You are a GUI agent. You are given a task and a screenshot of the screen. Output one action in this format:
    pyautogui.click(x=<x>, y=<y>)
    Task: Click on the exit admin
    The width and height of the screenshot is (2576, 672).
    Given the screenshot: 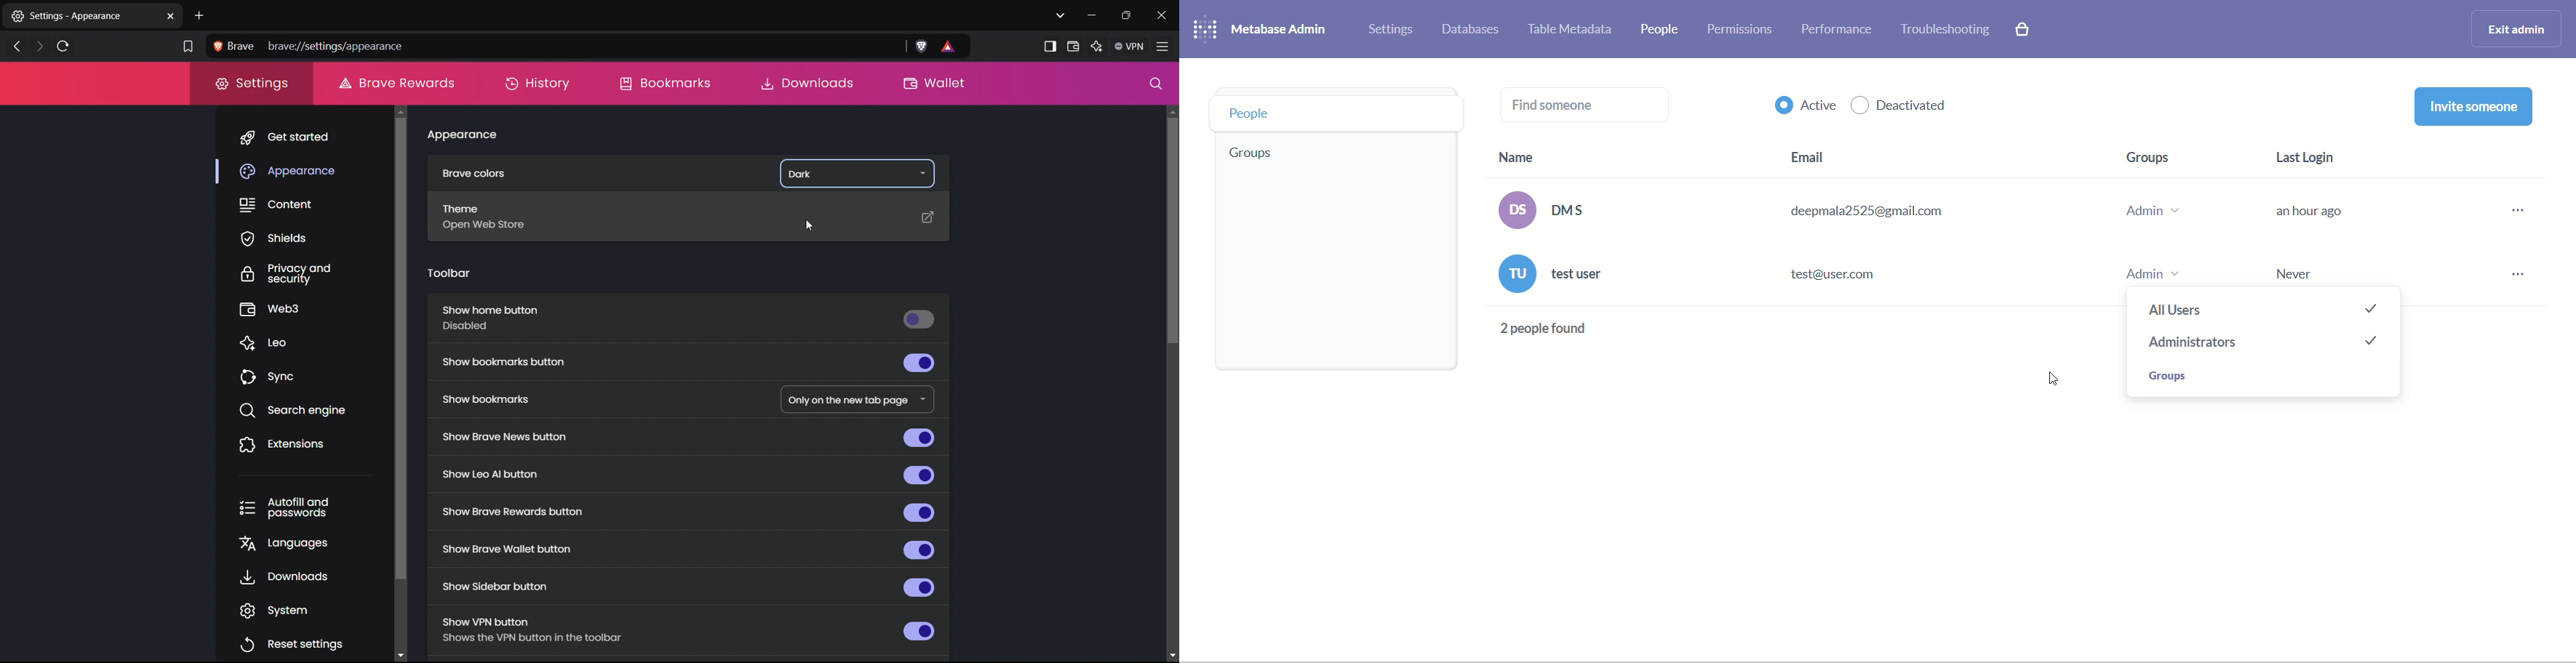 What is the action you would take?
    pyautogui.click(x=2518, y=27)
    